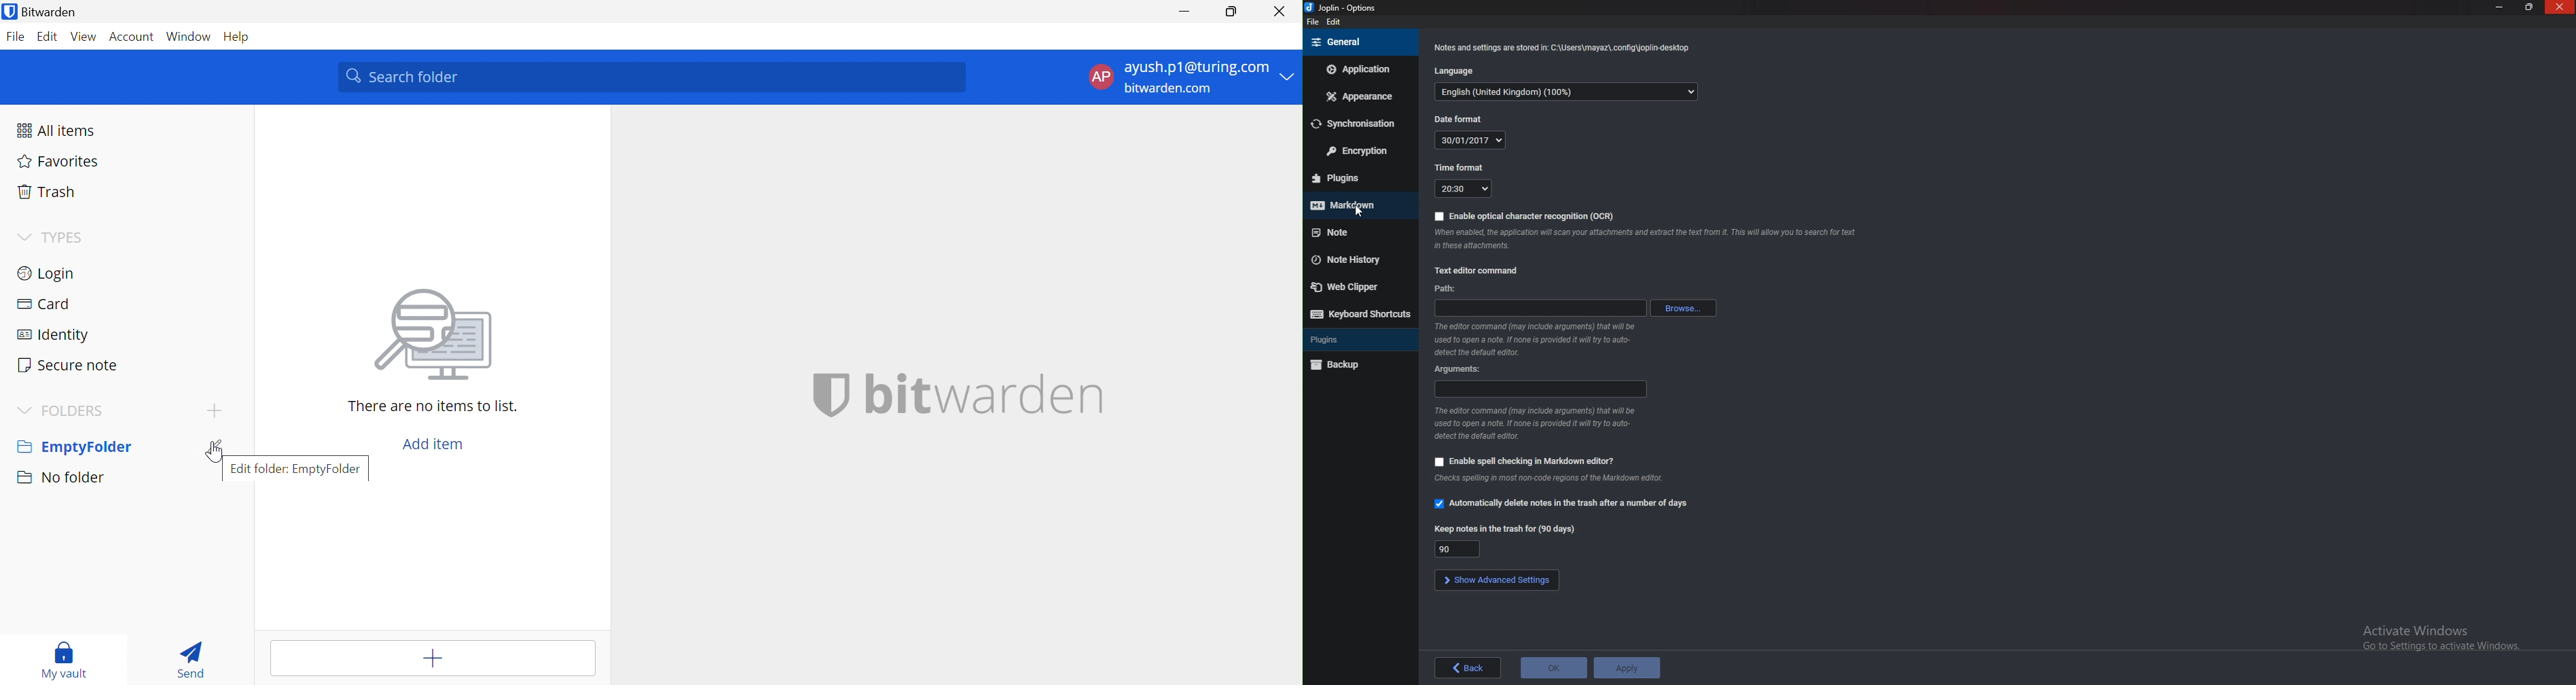  I want to click on Login, so click(46, 272).